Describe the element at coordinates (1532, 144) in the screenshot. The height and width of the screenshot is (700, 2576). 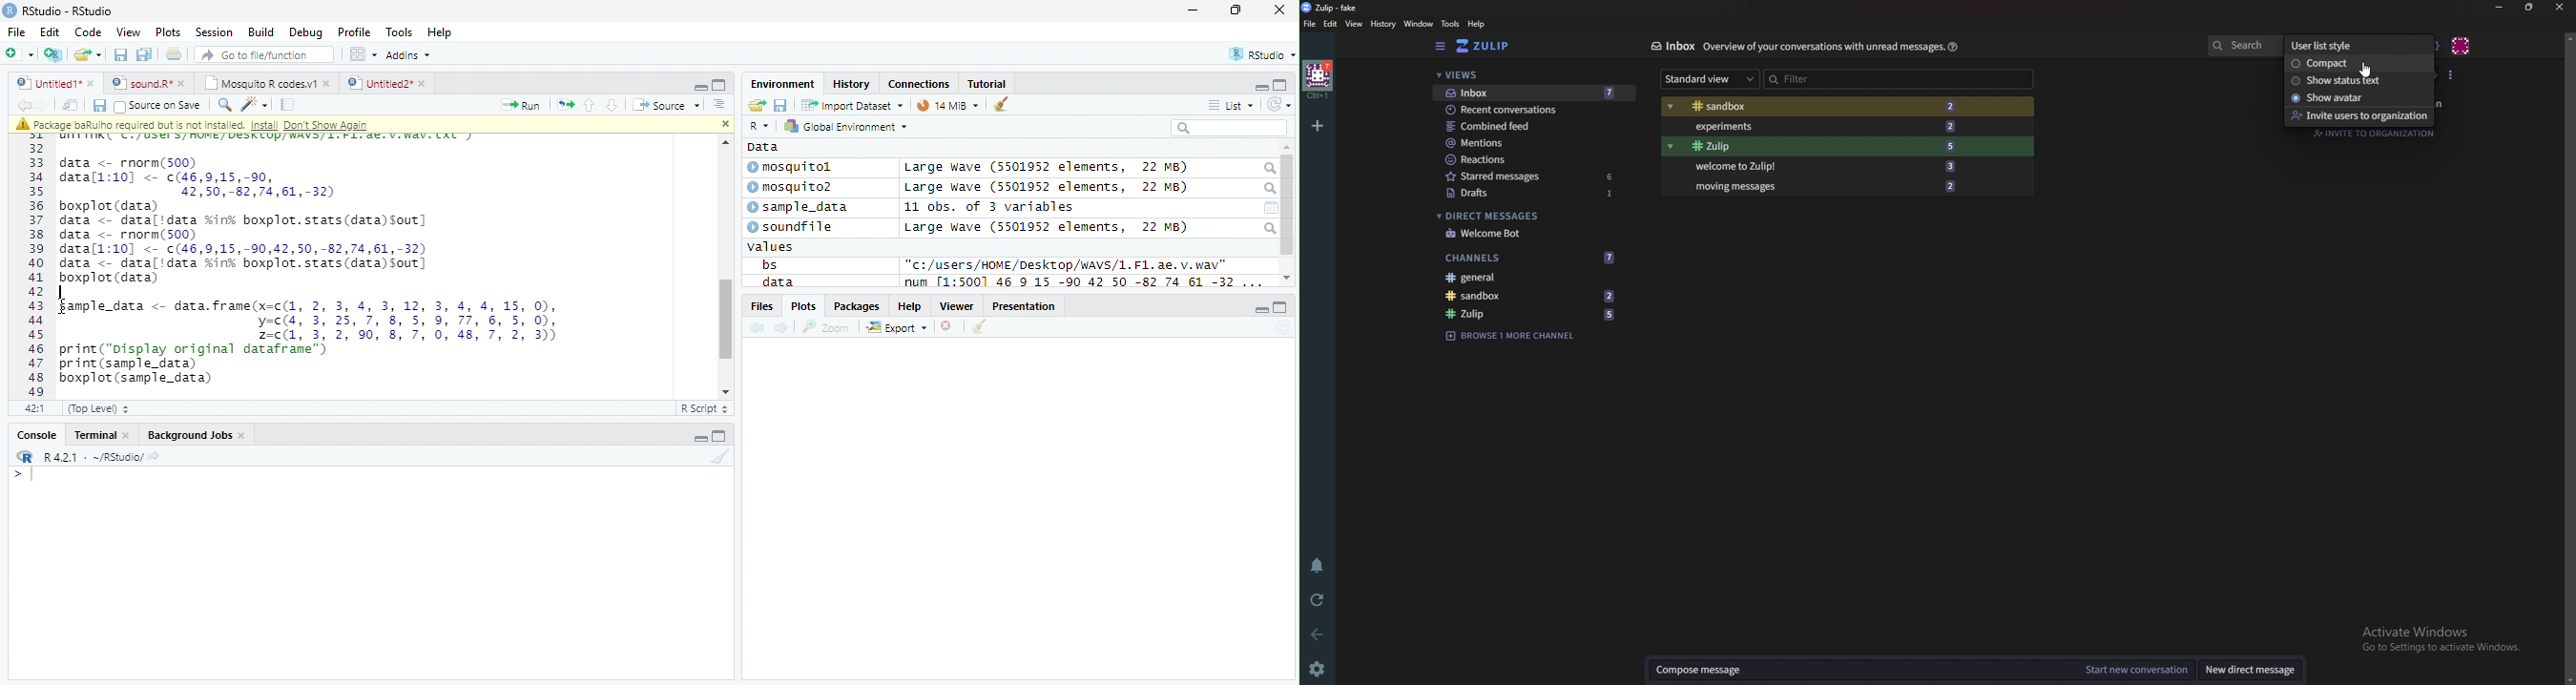
I see `Mentions` at that location.